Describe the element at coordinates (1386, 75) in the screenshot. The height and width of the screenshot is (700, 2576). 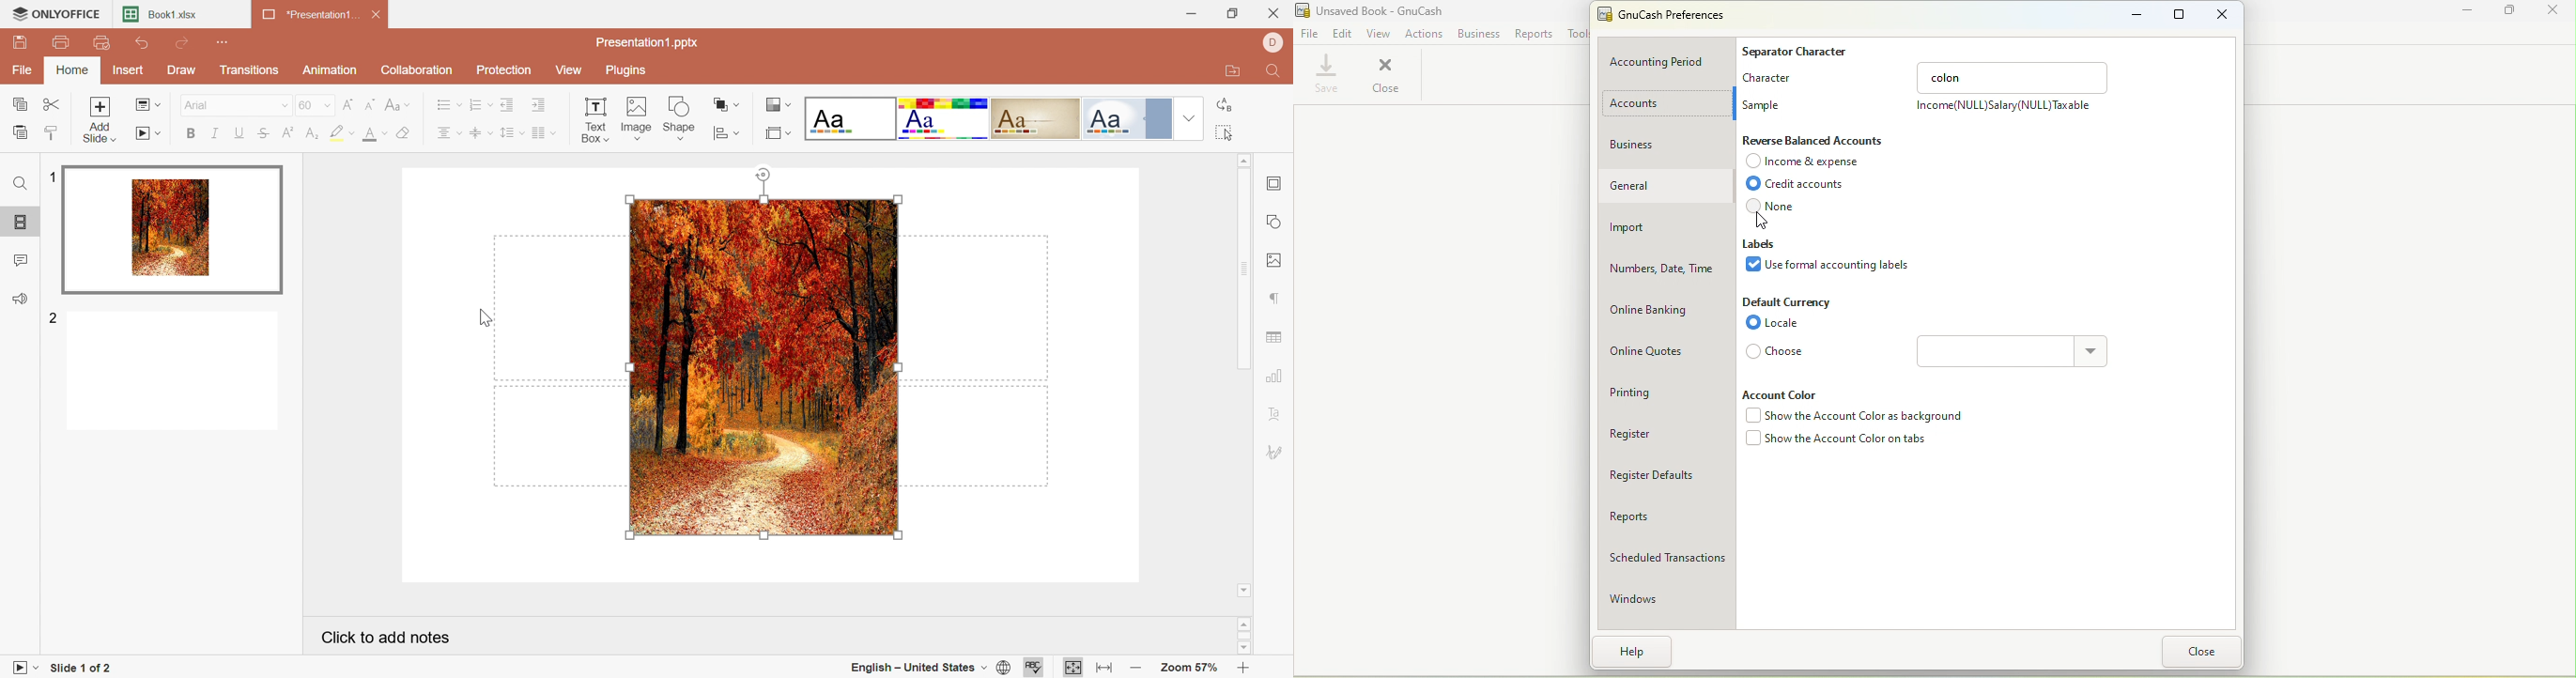
I see `Close` at that location.